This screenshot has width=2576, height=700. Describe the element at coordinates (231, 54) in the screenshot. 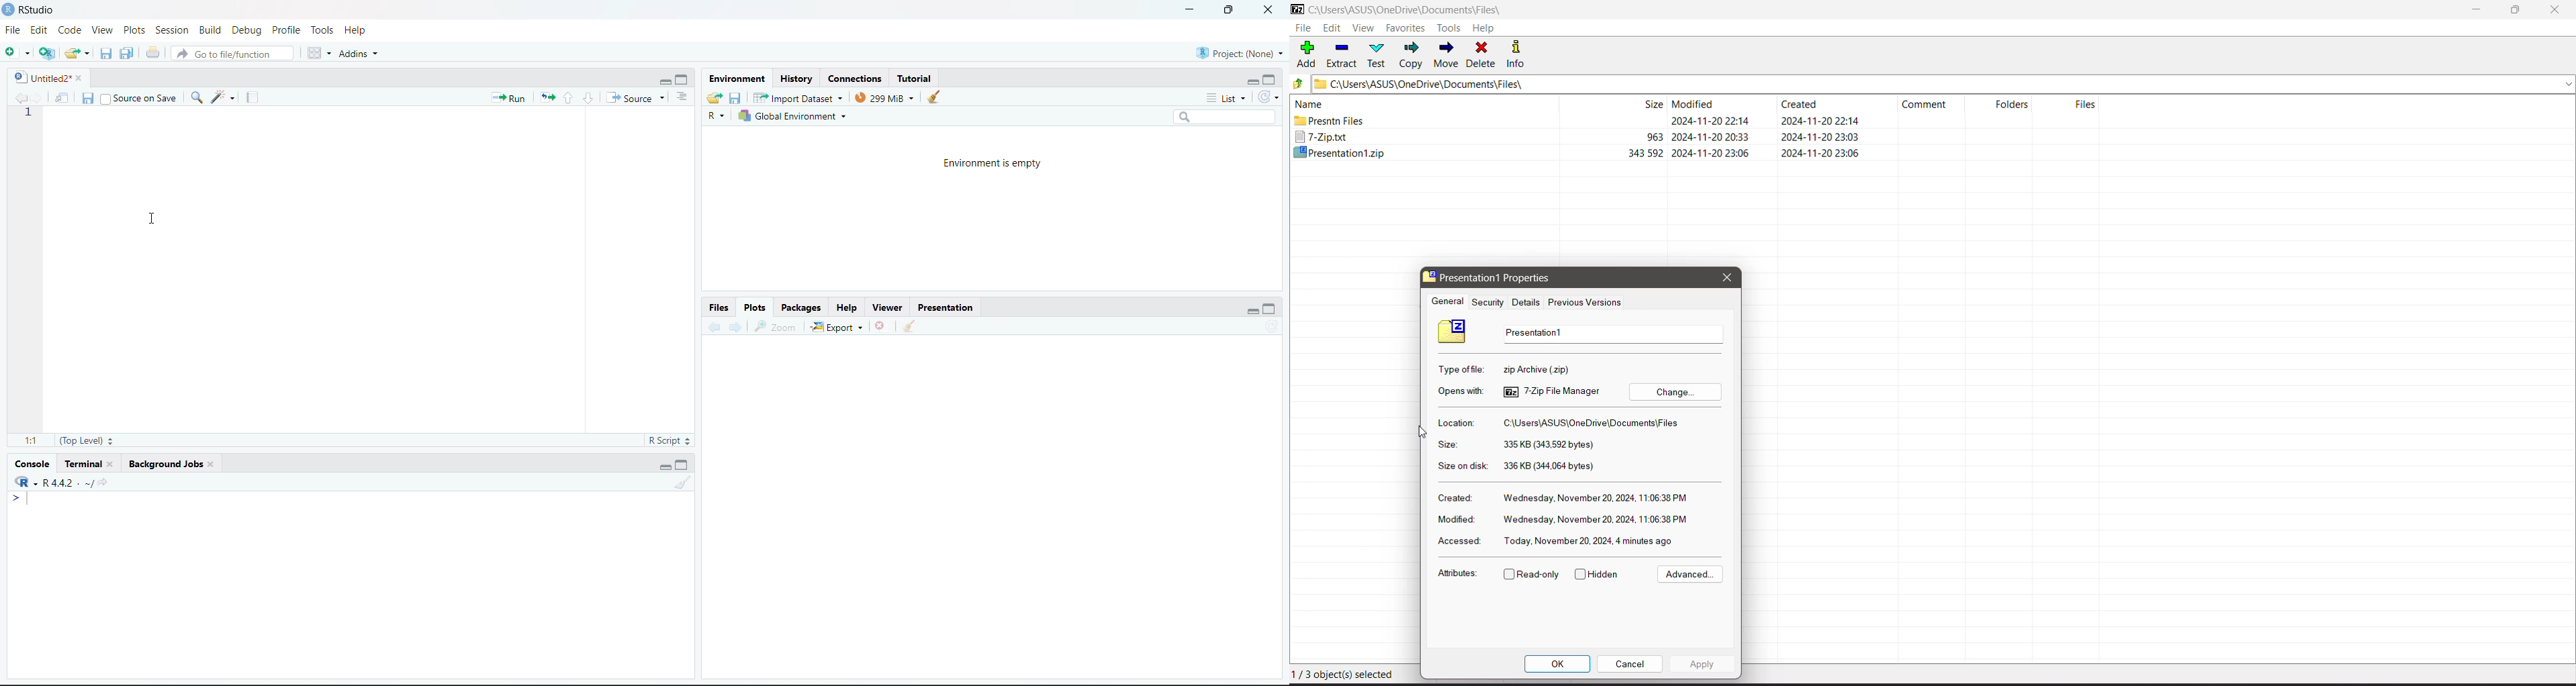

I see `go to file/function` at that location.